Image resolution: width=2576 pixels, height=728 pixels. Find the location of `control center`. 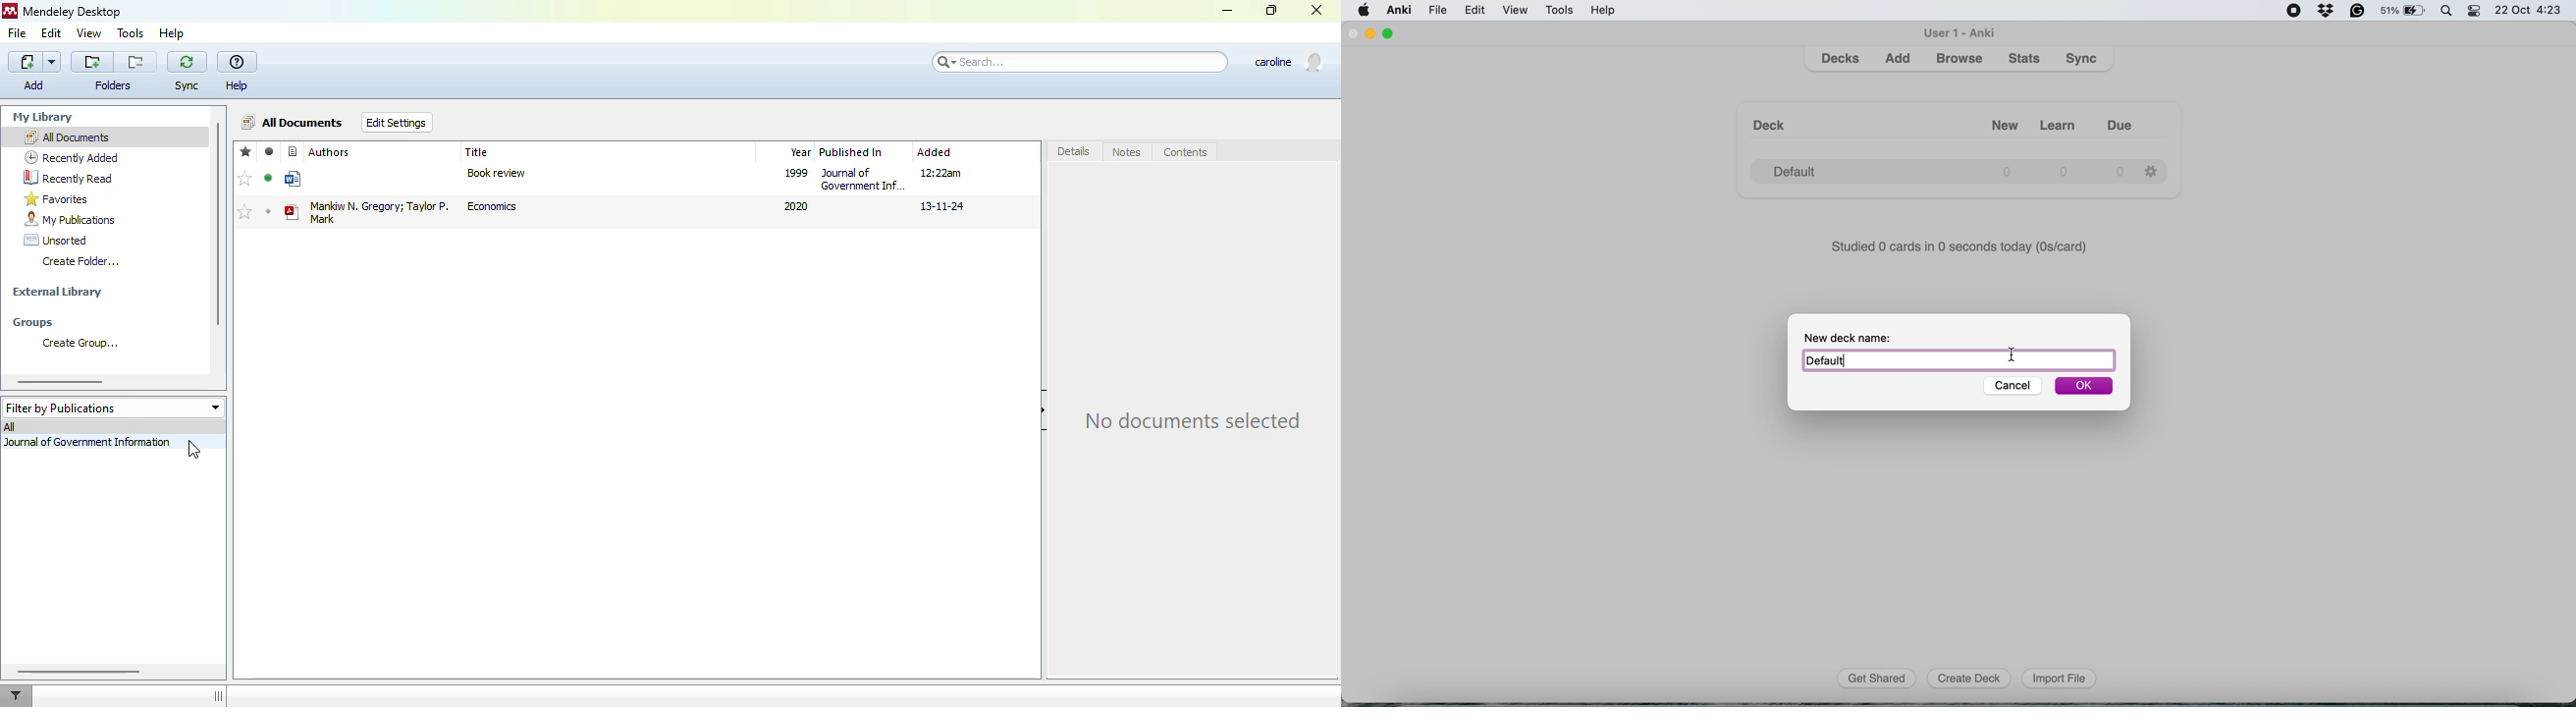

control center is located at coordinates (2478, 13).